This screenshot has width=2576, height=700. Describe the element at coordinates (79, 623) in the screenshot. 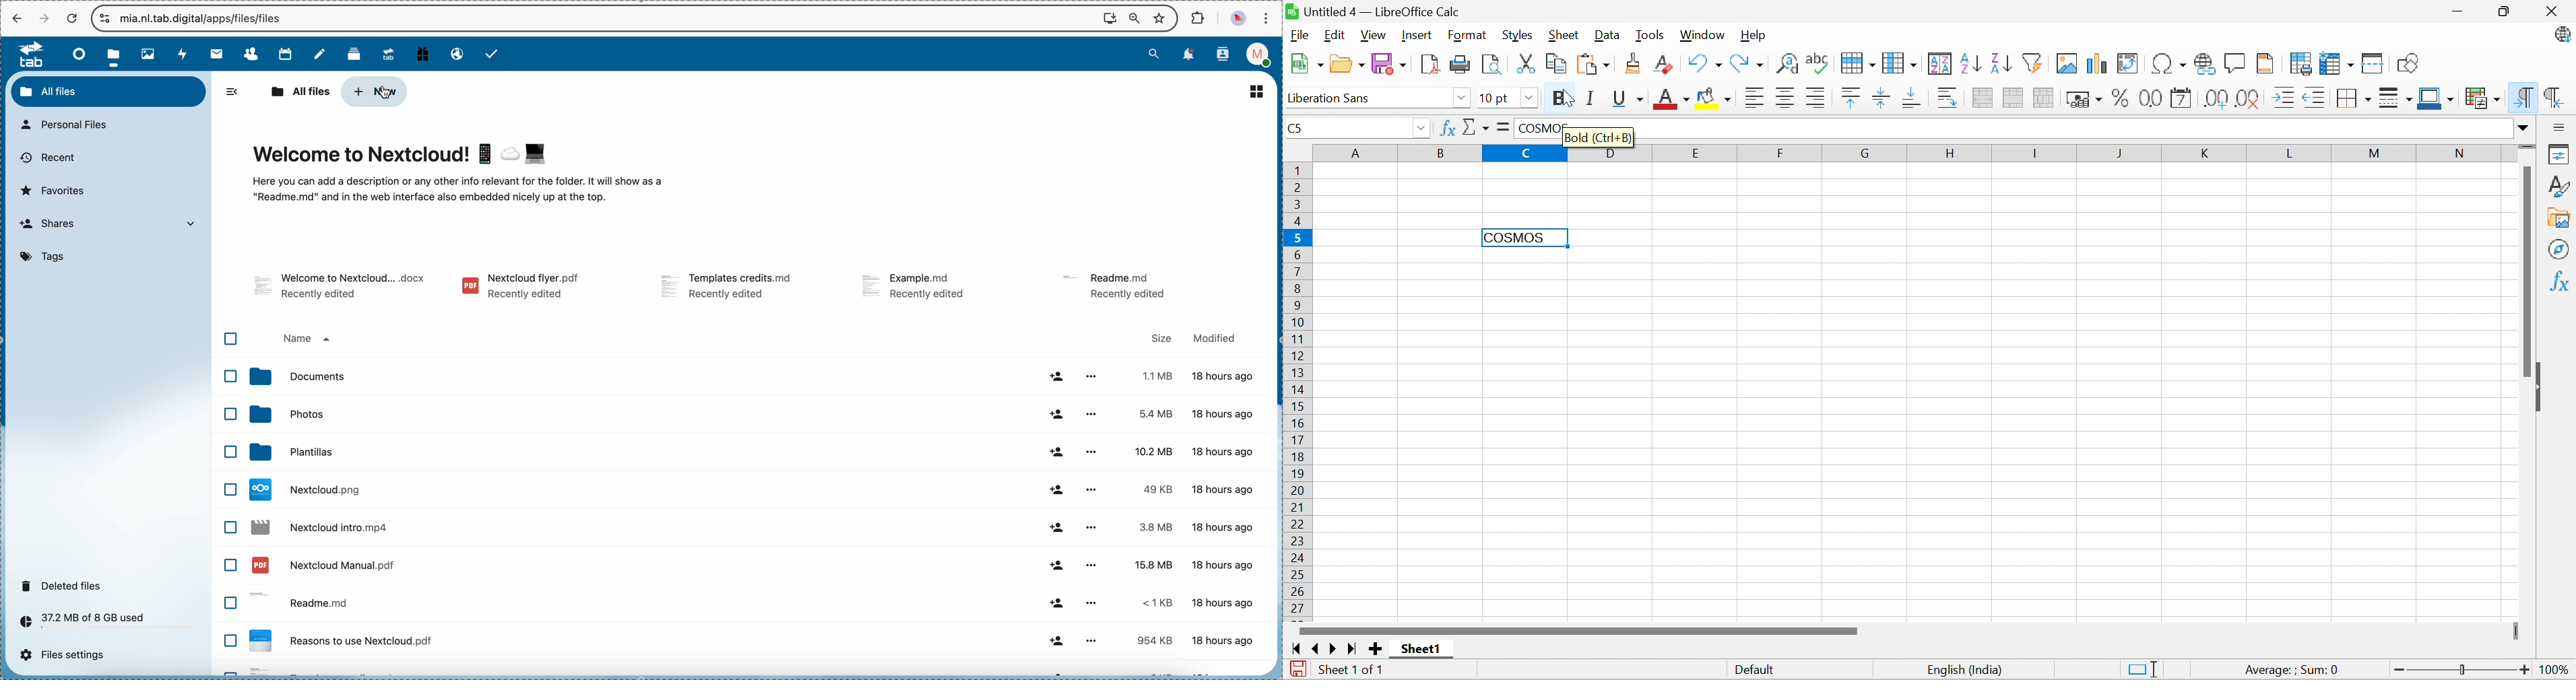

I see `37.2 MB of 8 GB` at that location.